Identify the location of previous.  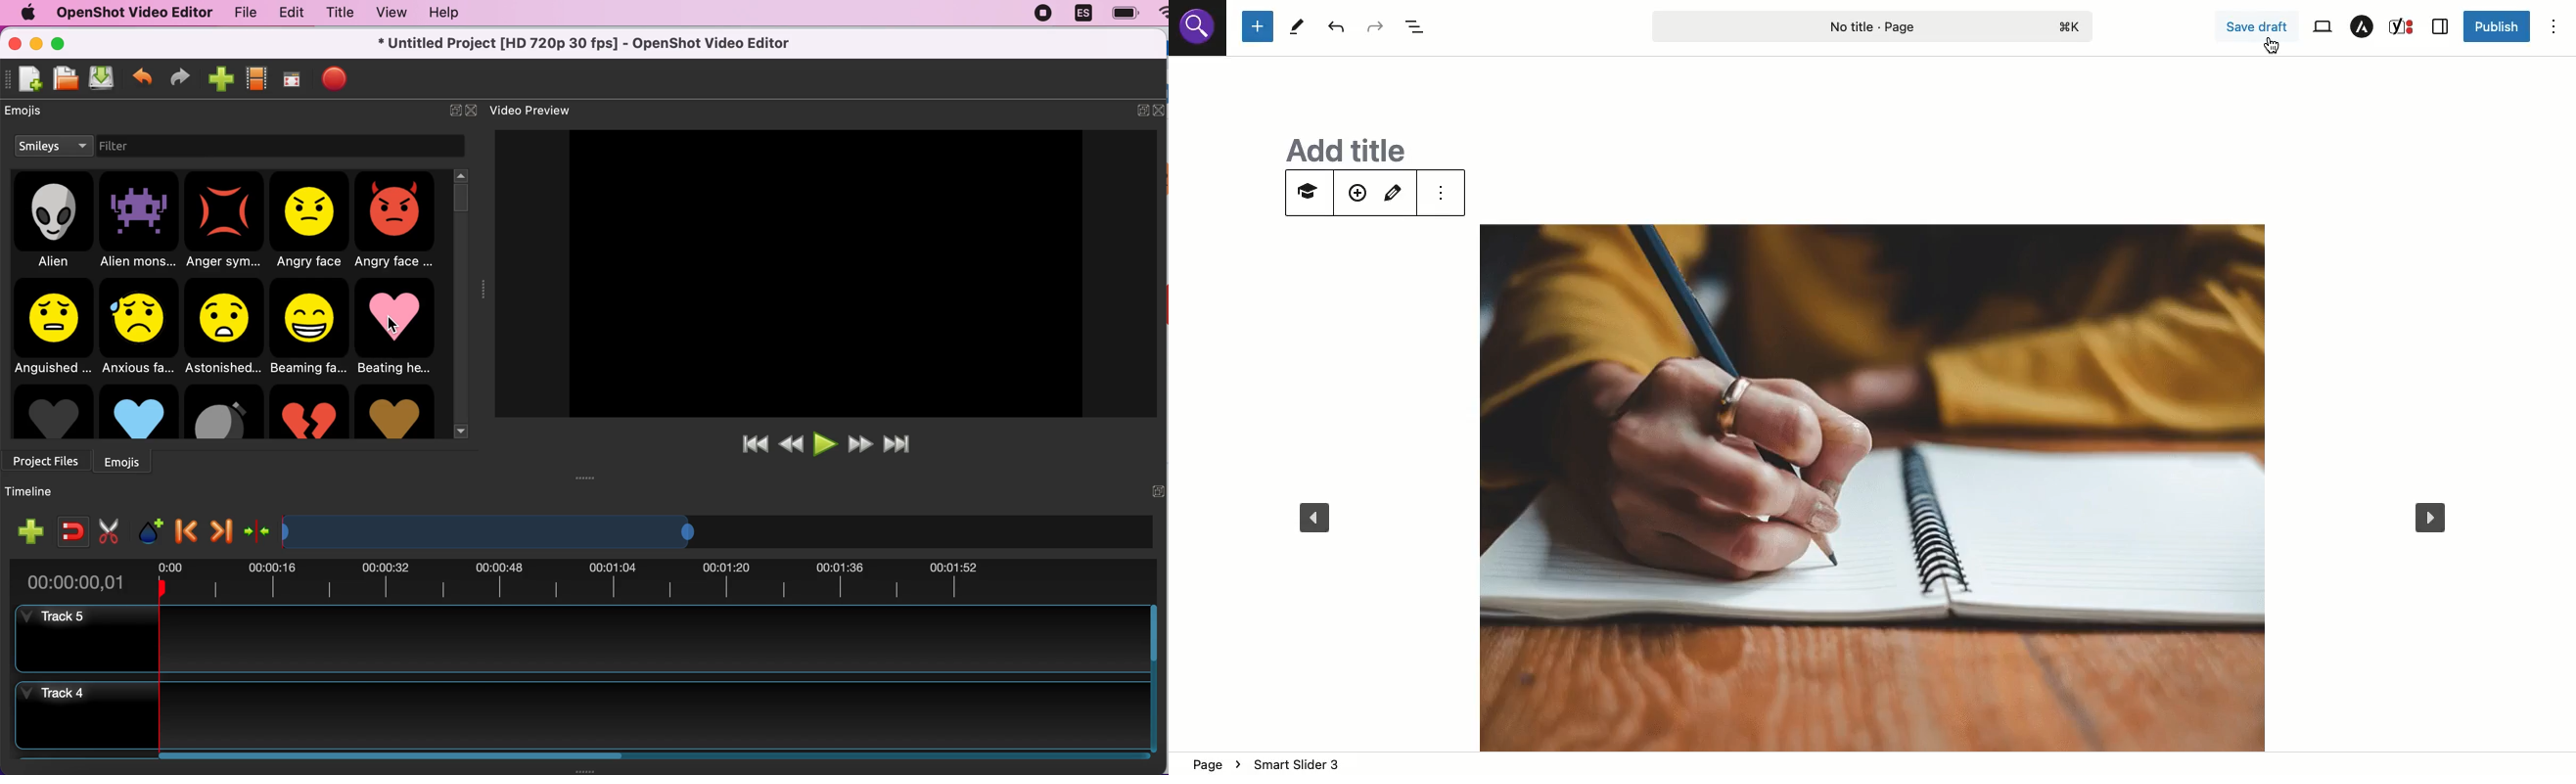
(1313, 520).